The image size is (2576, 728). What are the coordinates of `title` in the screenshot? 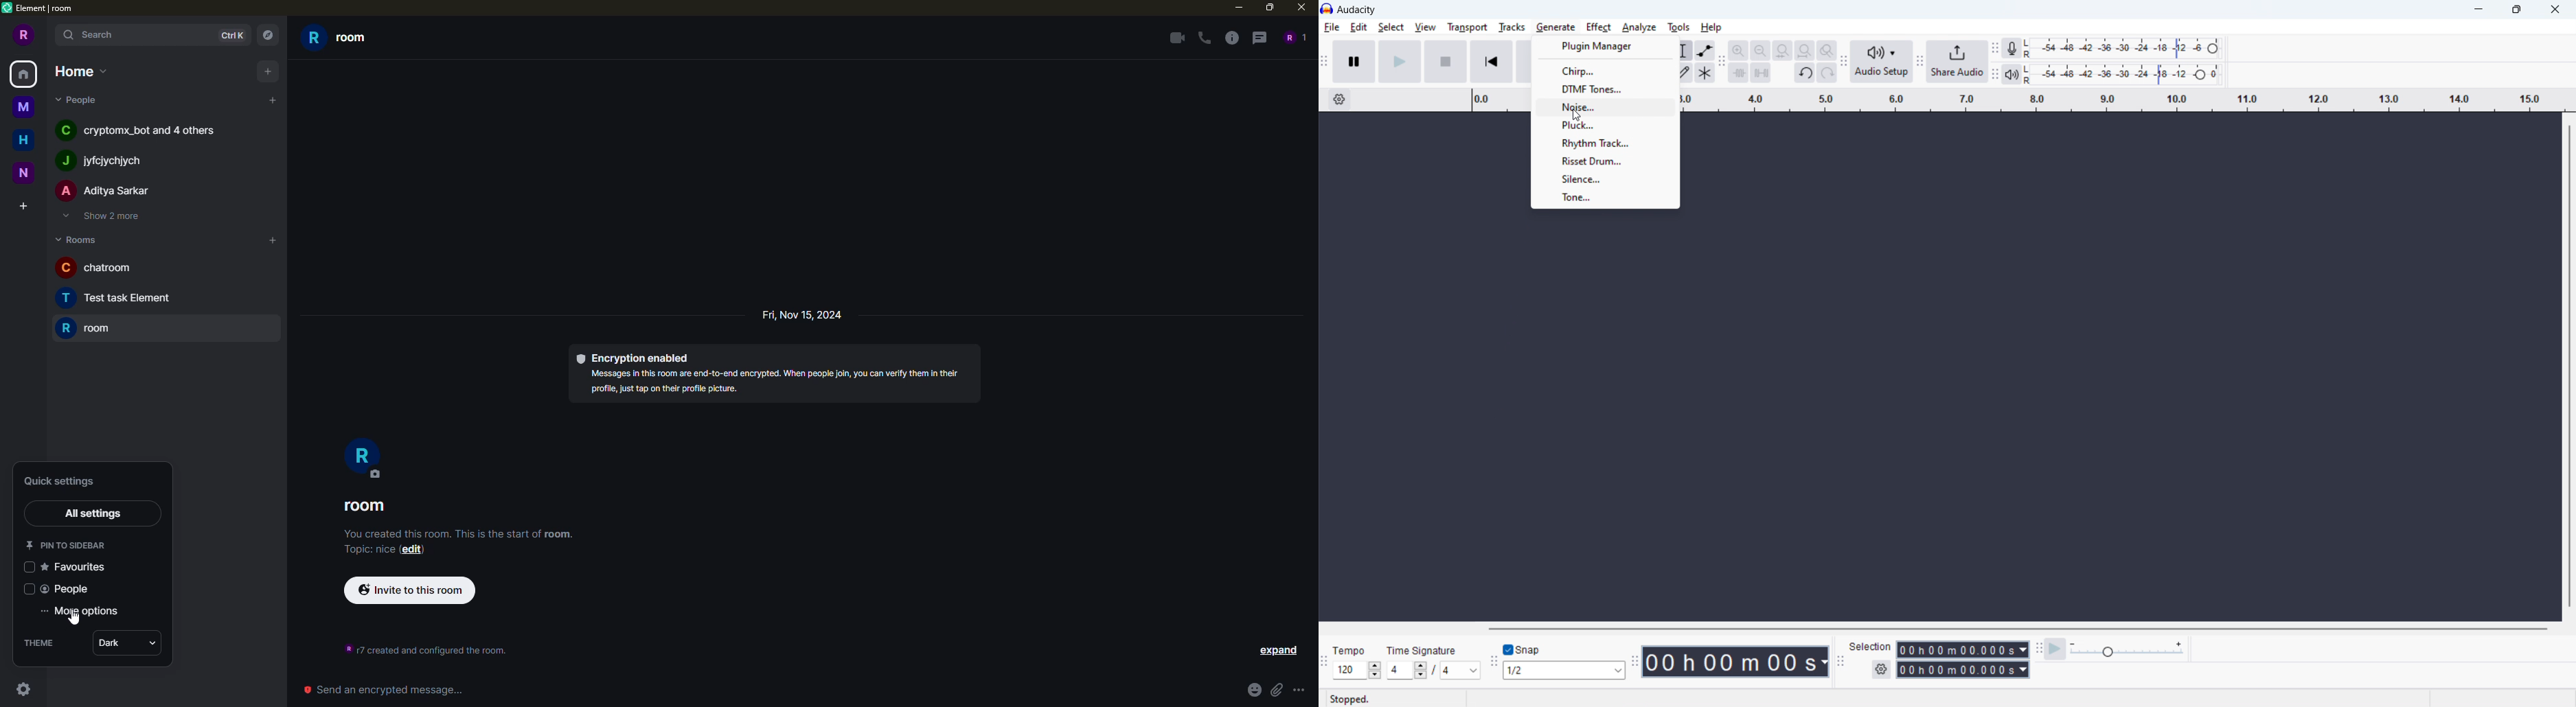 It's located at (1357, 10).